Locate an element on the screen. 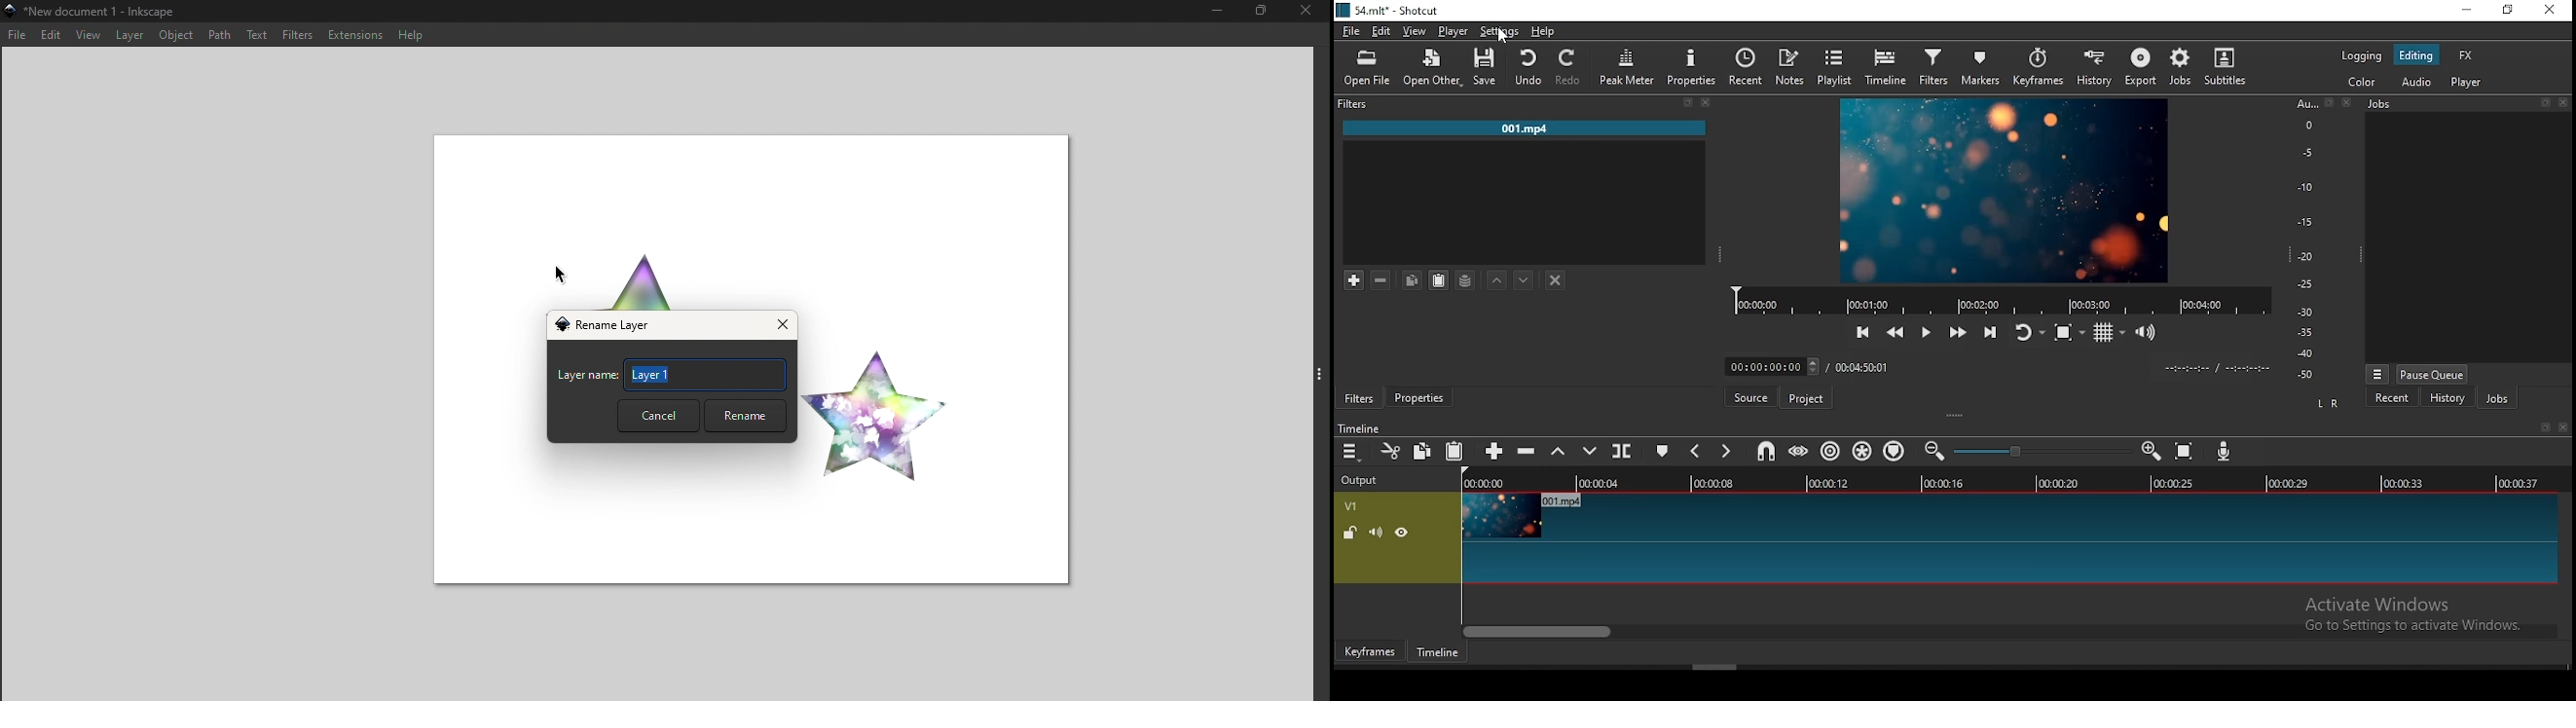  00:00:20 is located at coordinates (2056, 482).